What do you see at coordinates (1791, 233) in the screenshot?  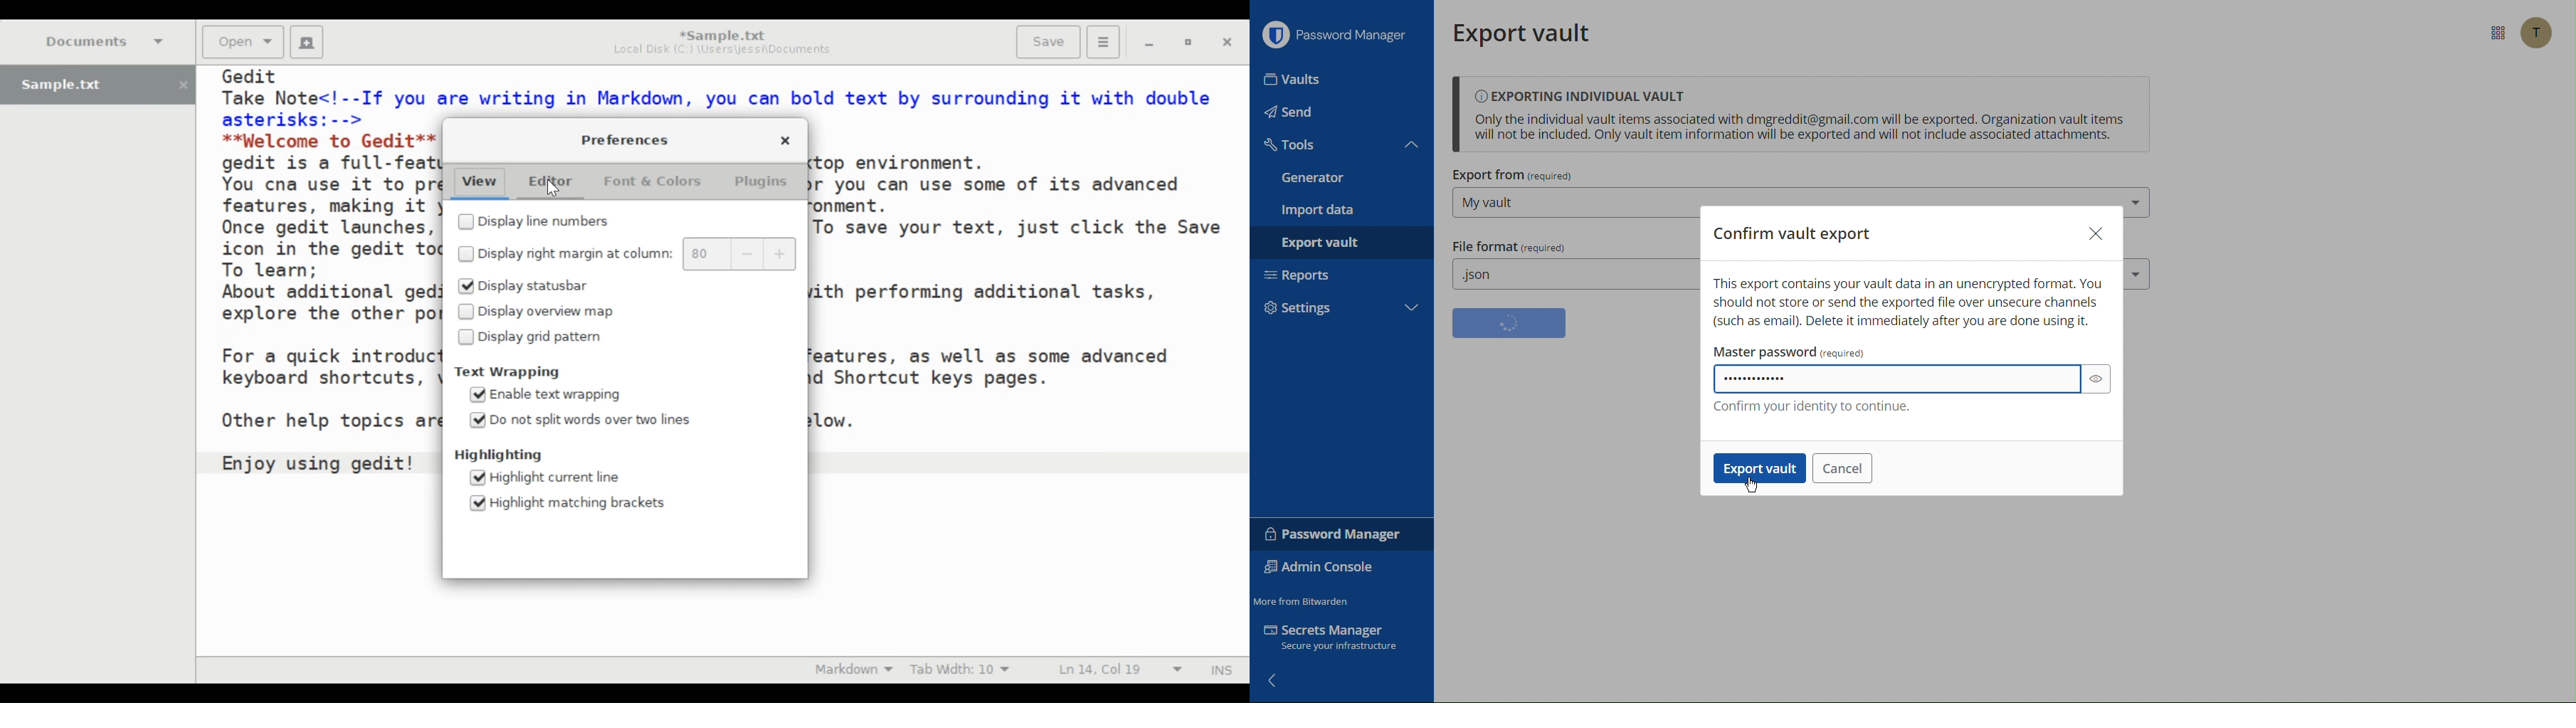 I see `Confirm vault export` at bounding box center [1791, 233].